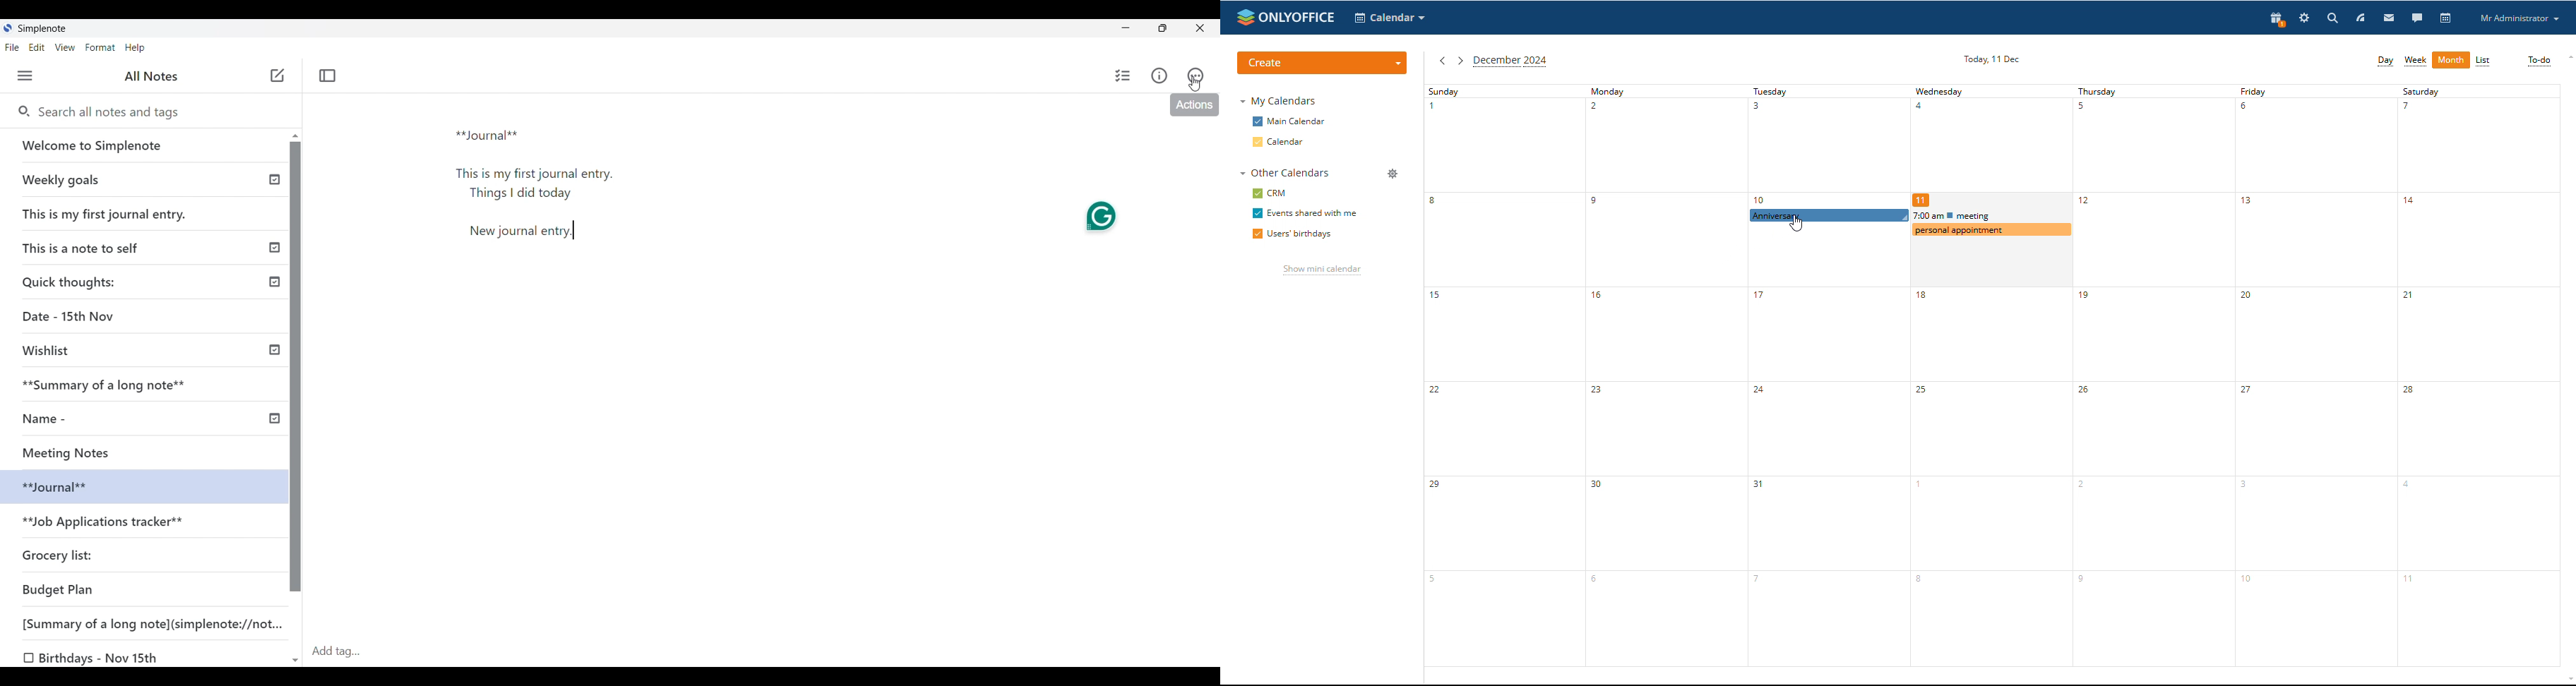 Image resolution: width=2576 pixels, height=700 pixels. Describe the element at coordinates (296, 367) in the screenshot. I see `Vertical slide bar for left panel` at that location.